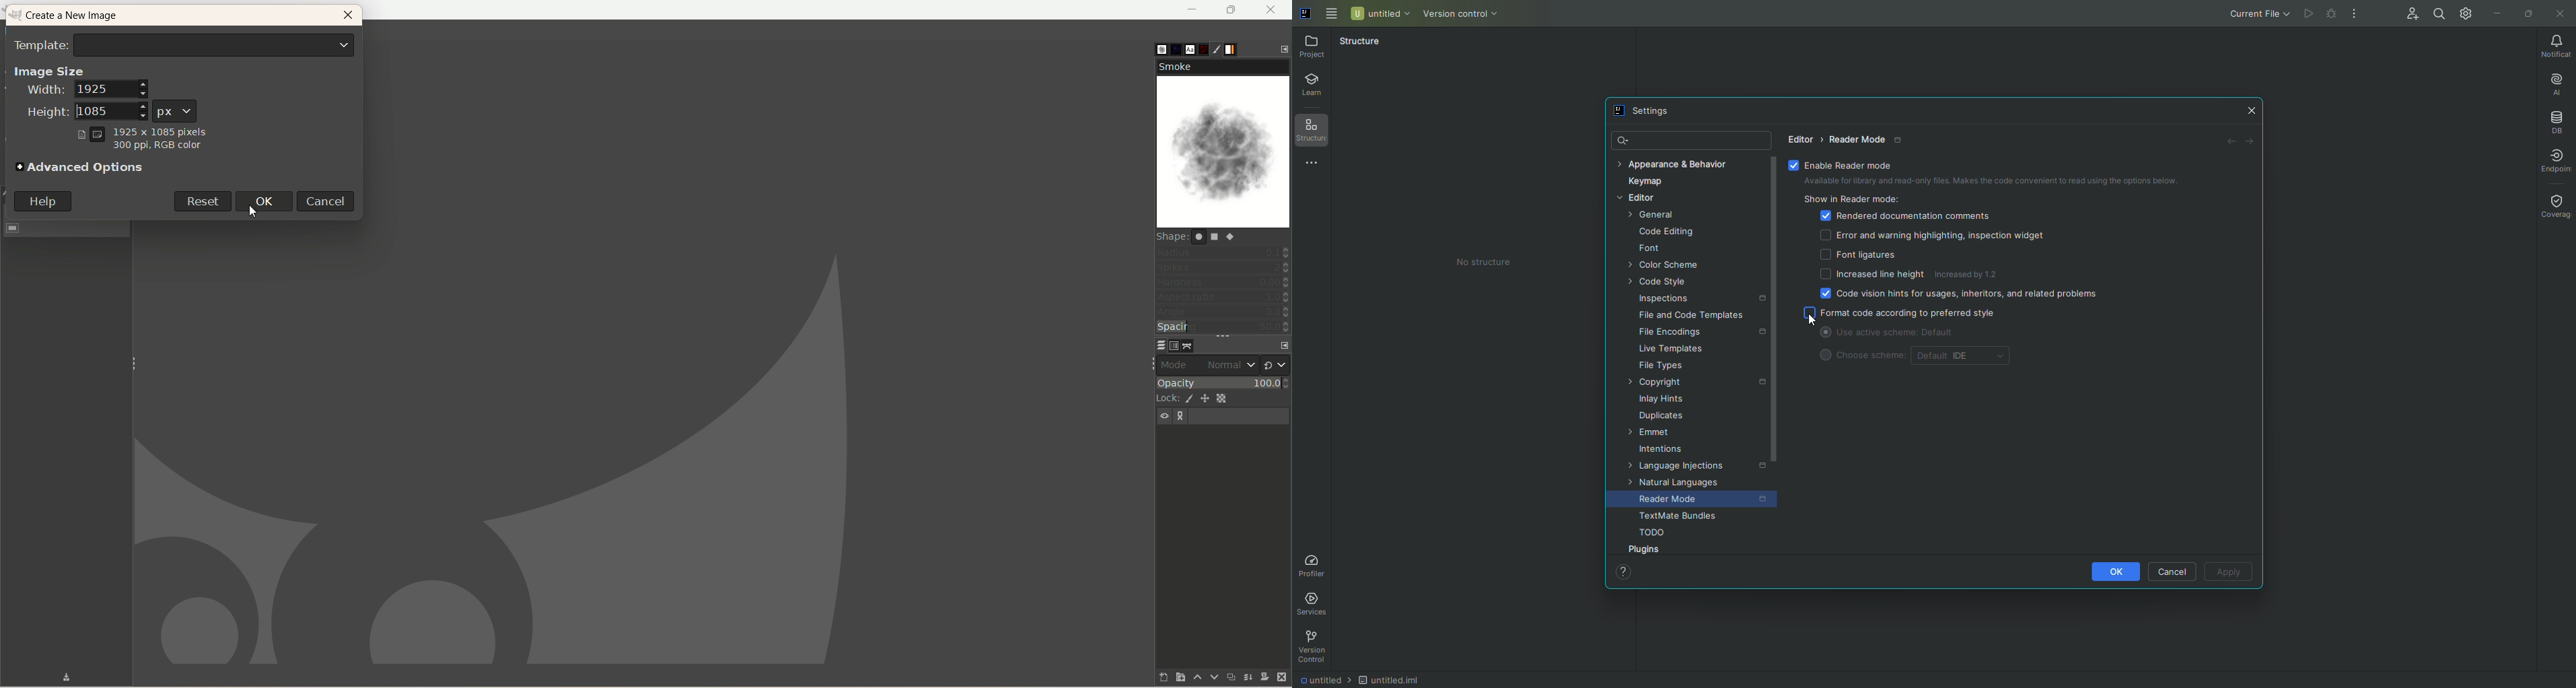 The height and width of the screenshot is (700, 2576). Describe the element at coordinates (1276, 362) in the screenshot. I see `switch mode group` at that location.